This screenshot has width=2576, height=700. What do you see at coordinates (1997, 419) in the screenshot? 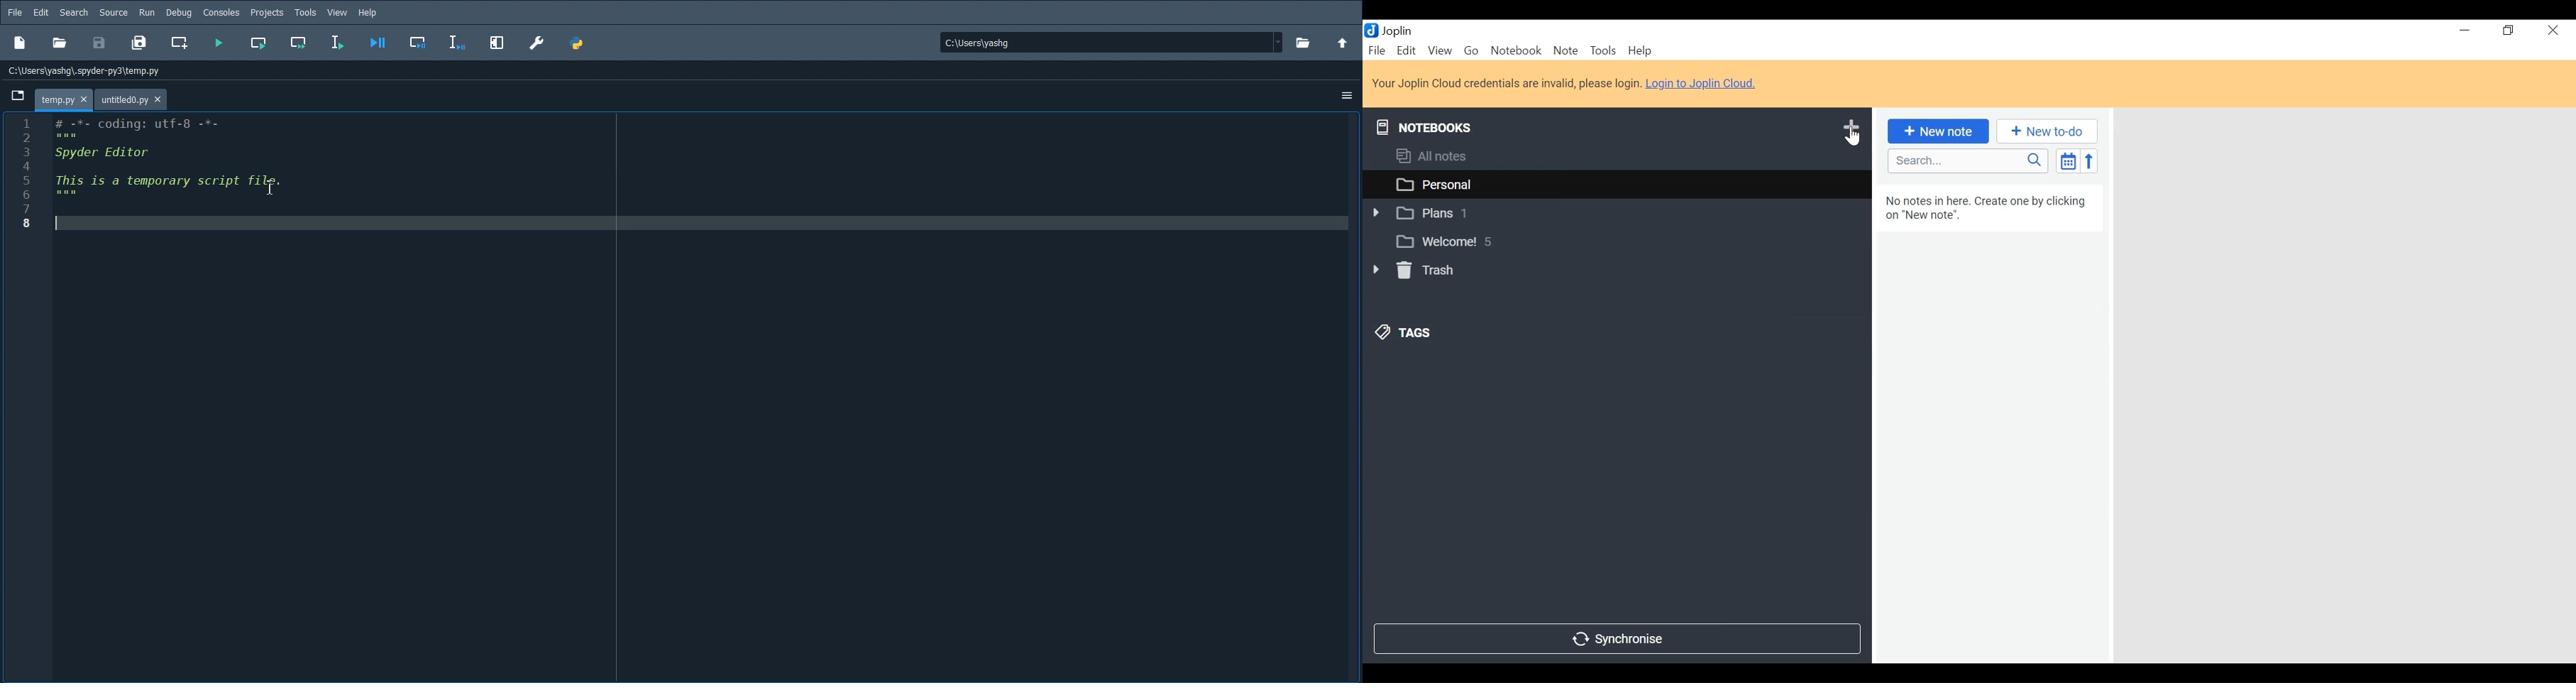
I see `No notes in here. create one by clicking on "new note."` at bounding box center [1997, 419].